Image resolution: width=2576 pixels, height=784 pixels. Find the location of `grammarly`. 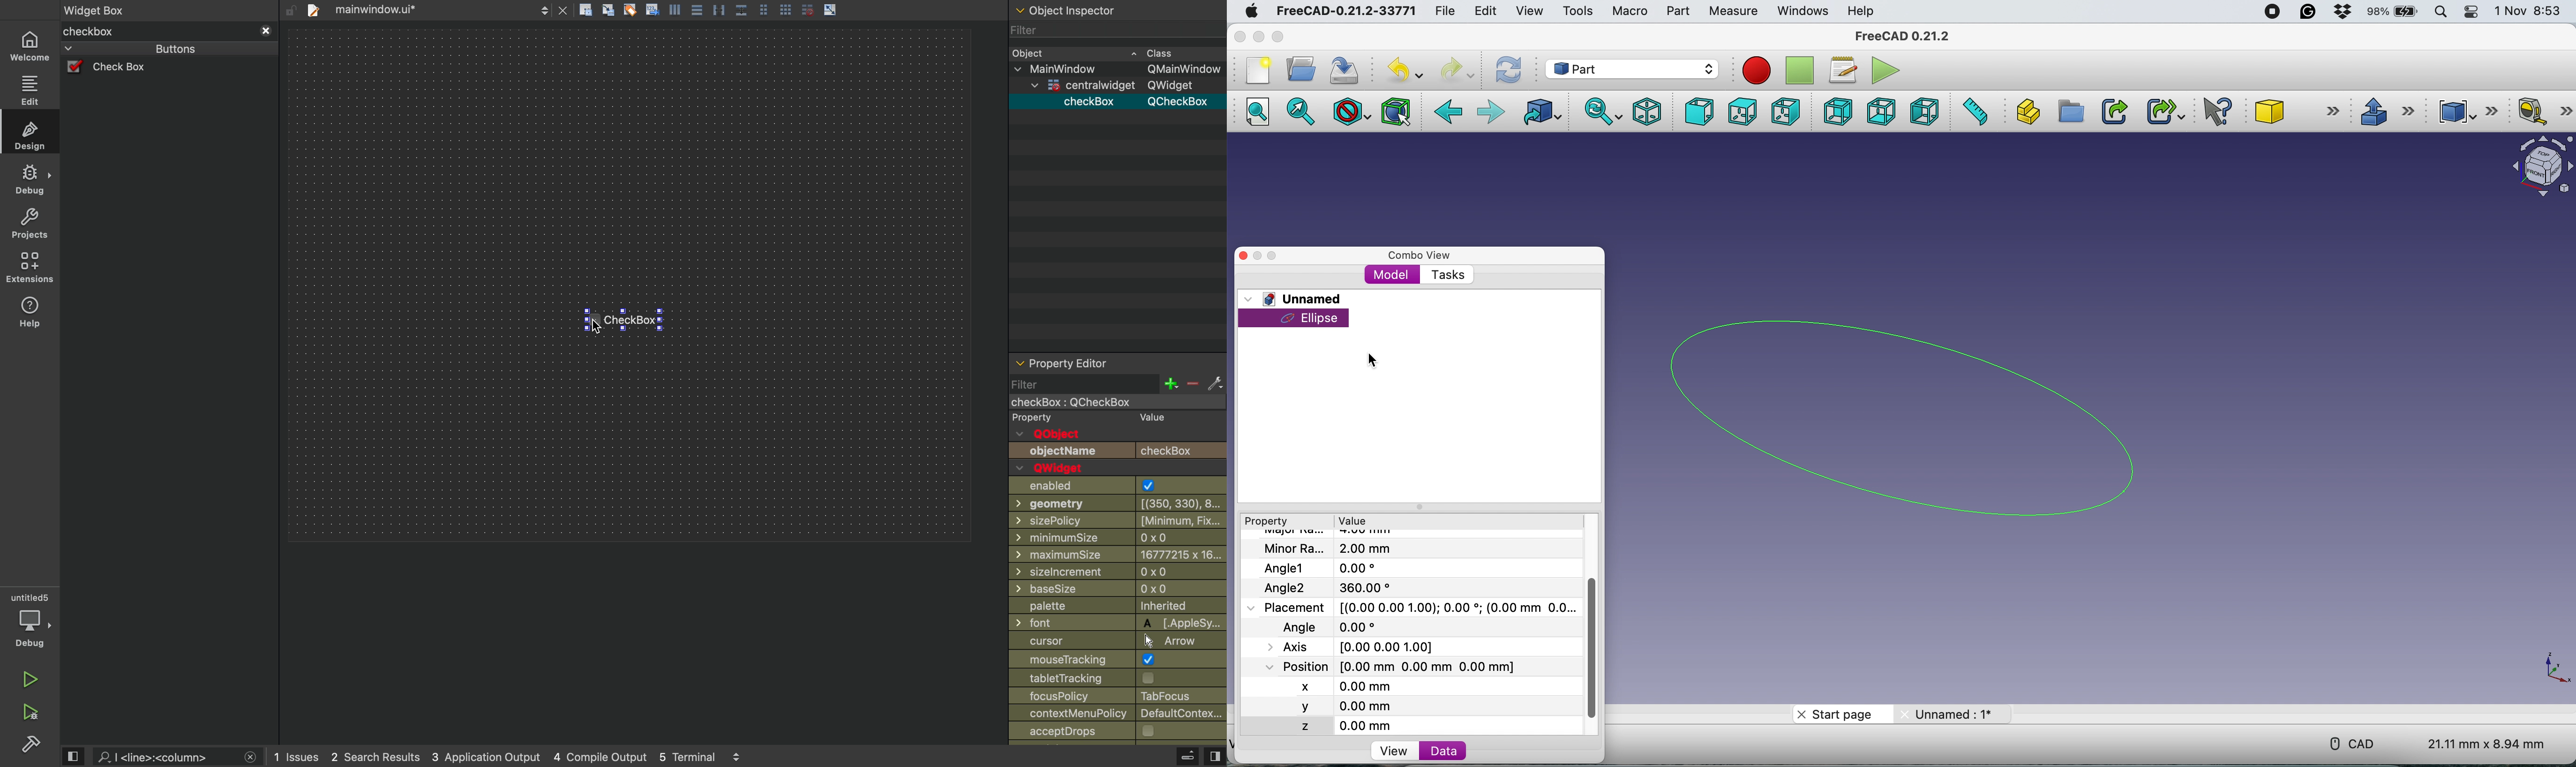

grammarly is located at coordinates (2309, 11).